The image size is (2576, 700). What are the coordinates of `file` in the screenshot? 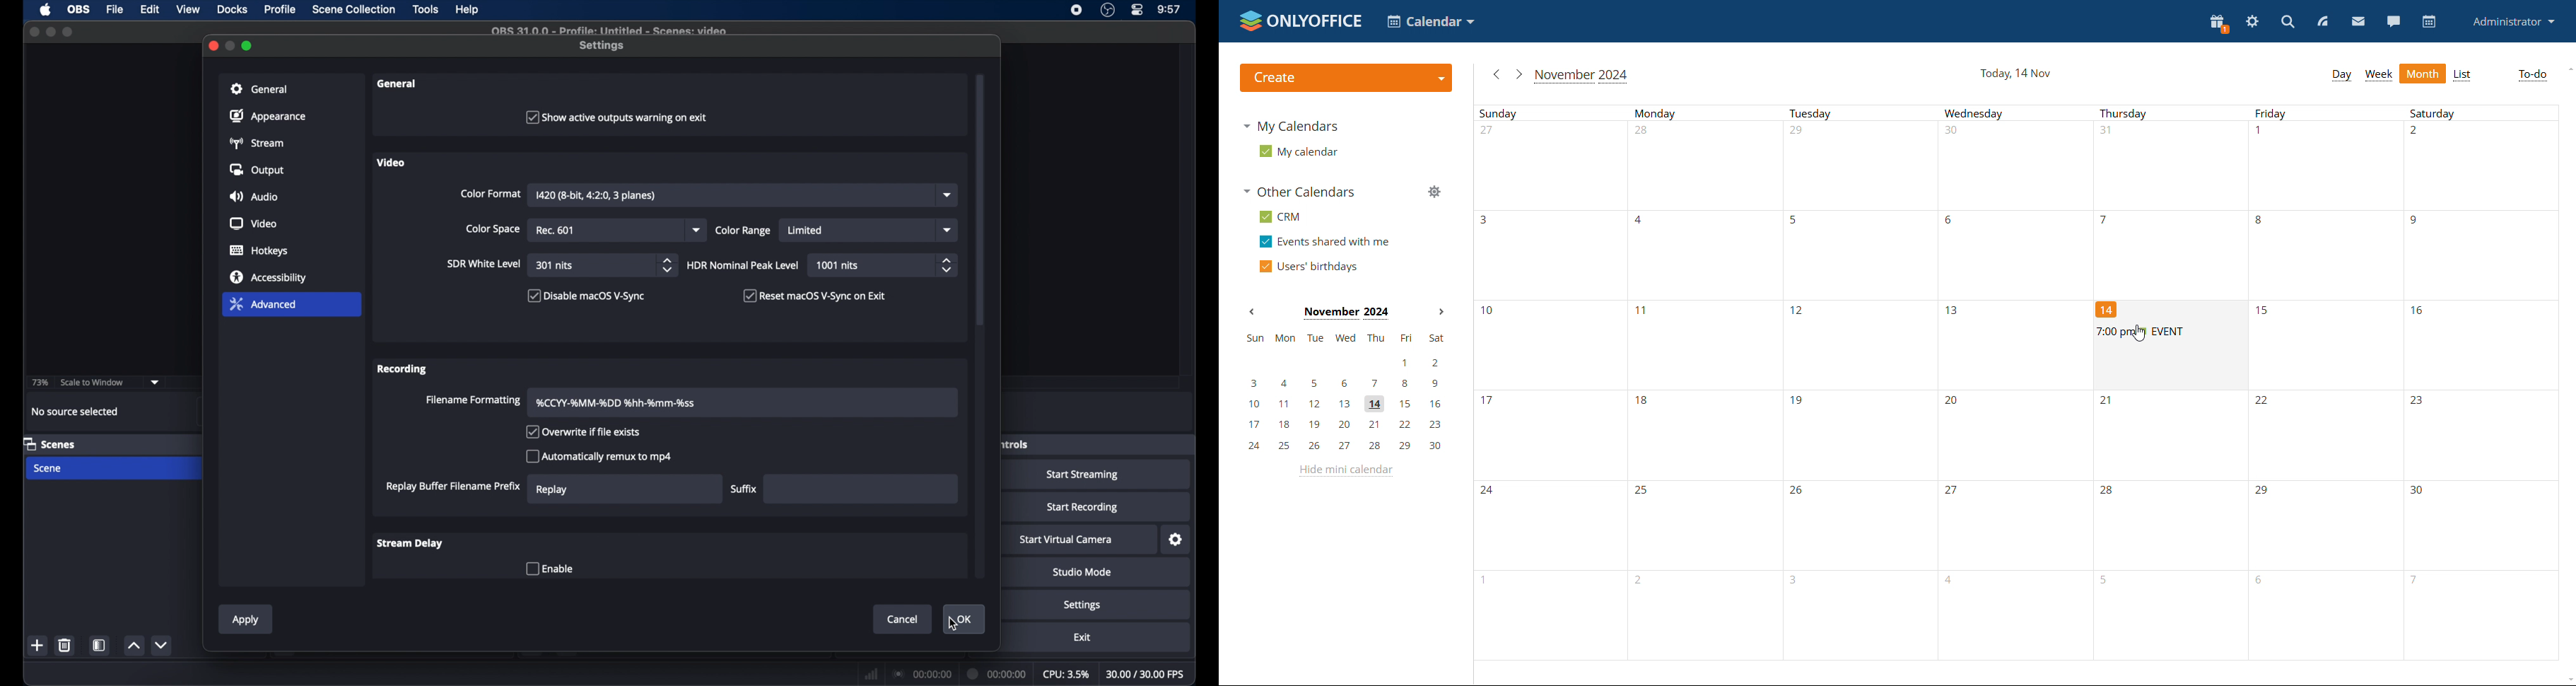 It's located at (116, 10).